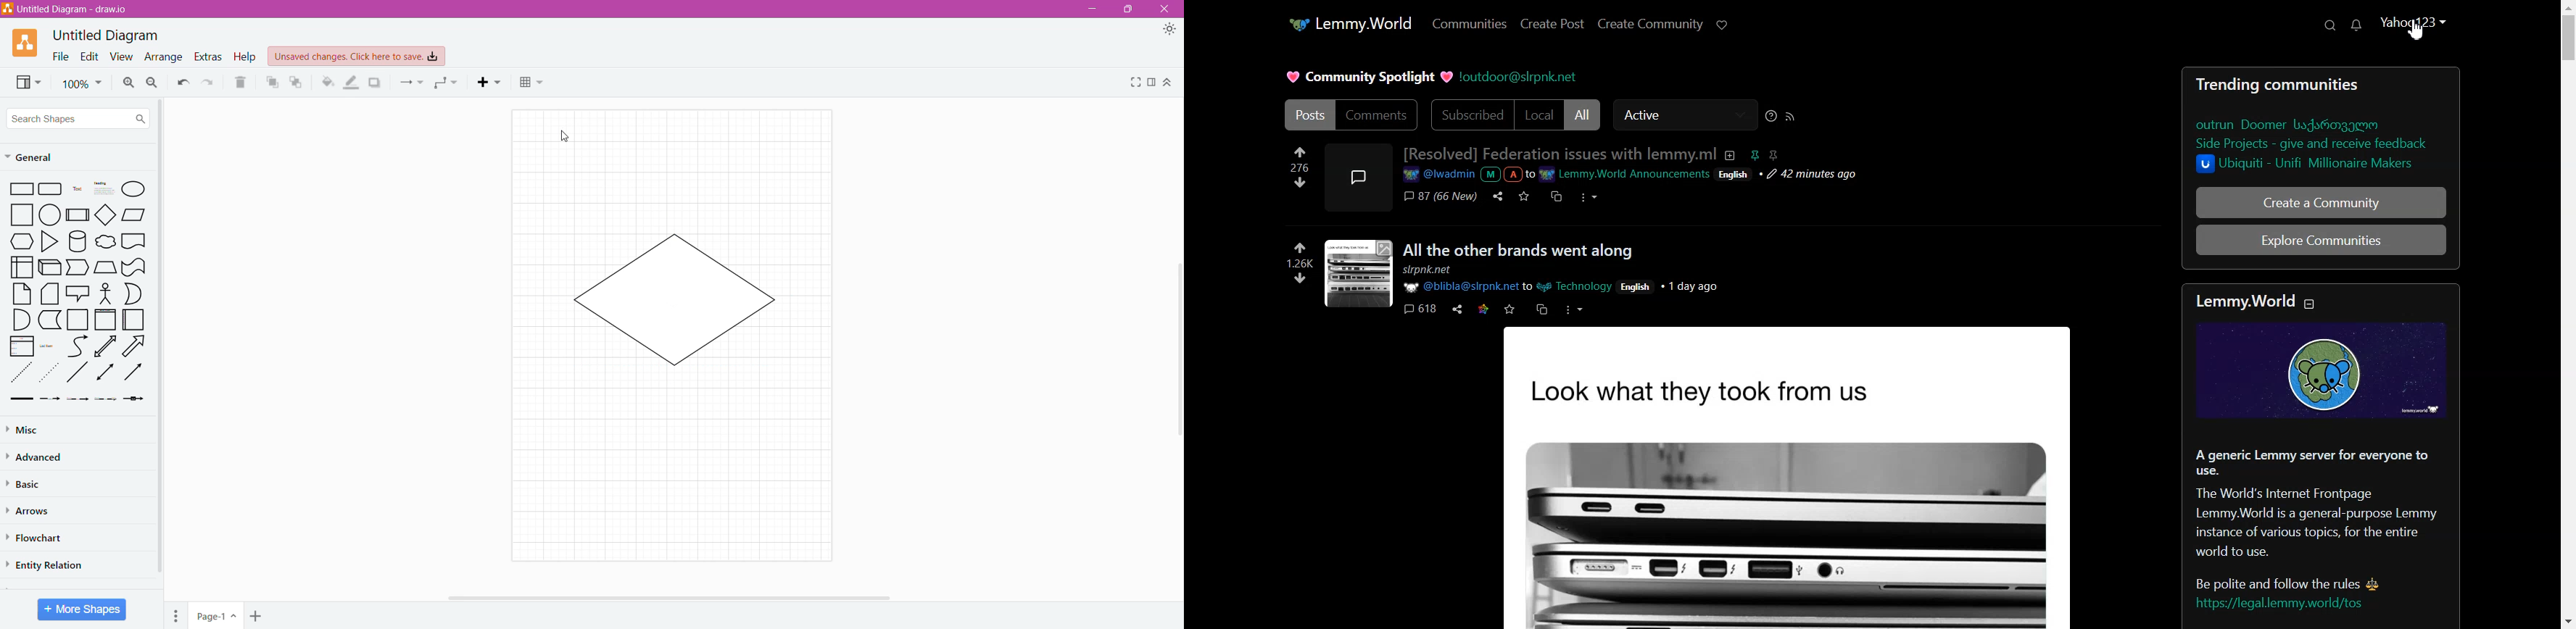  Describe the element at coordinates (271, 83) in the screenshot. I see `To Front` at that location.